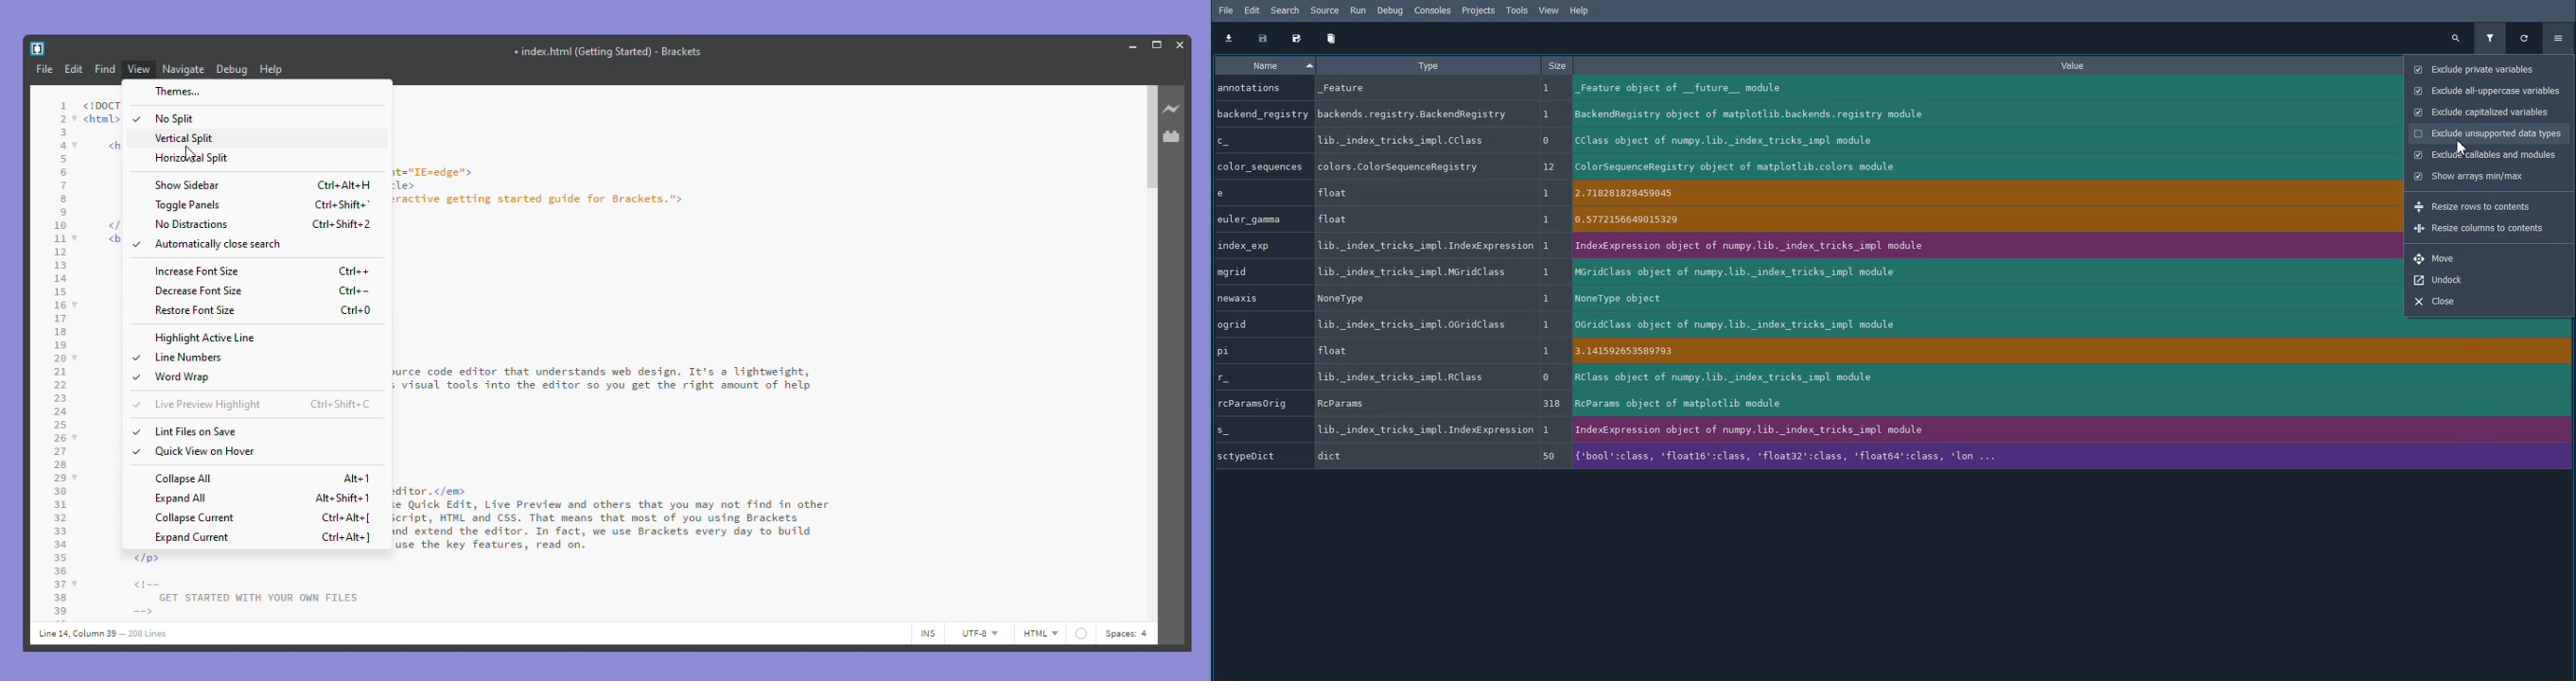 Image resolution: width=2576 pixels, height=700 pixels. Describe the element at coordinates (2489, 38) in the screenshot. I see `Filter variables` at that location.